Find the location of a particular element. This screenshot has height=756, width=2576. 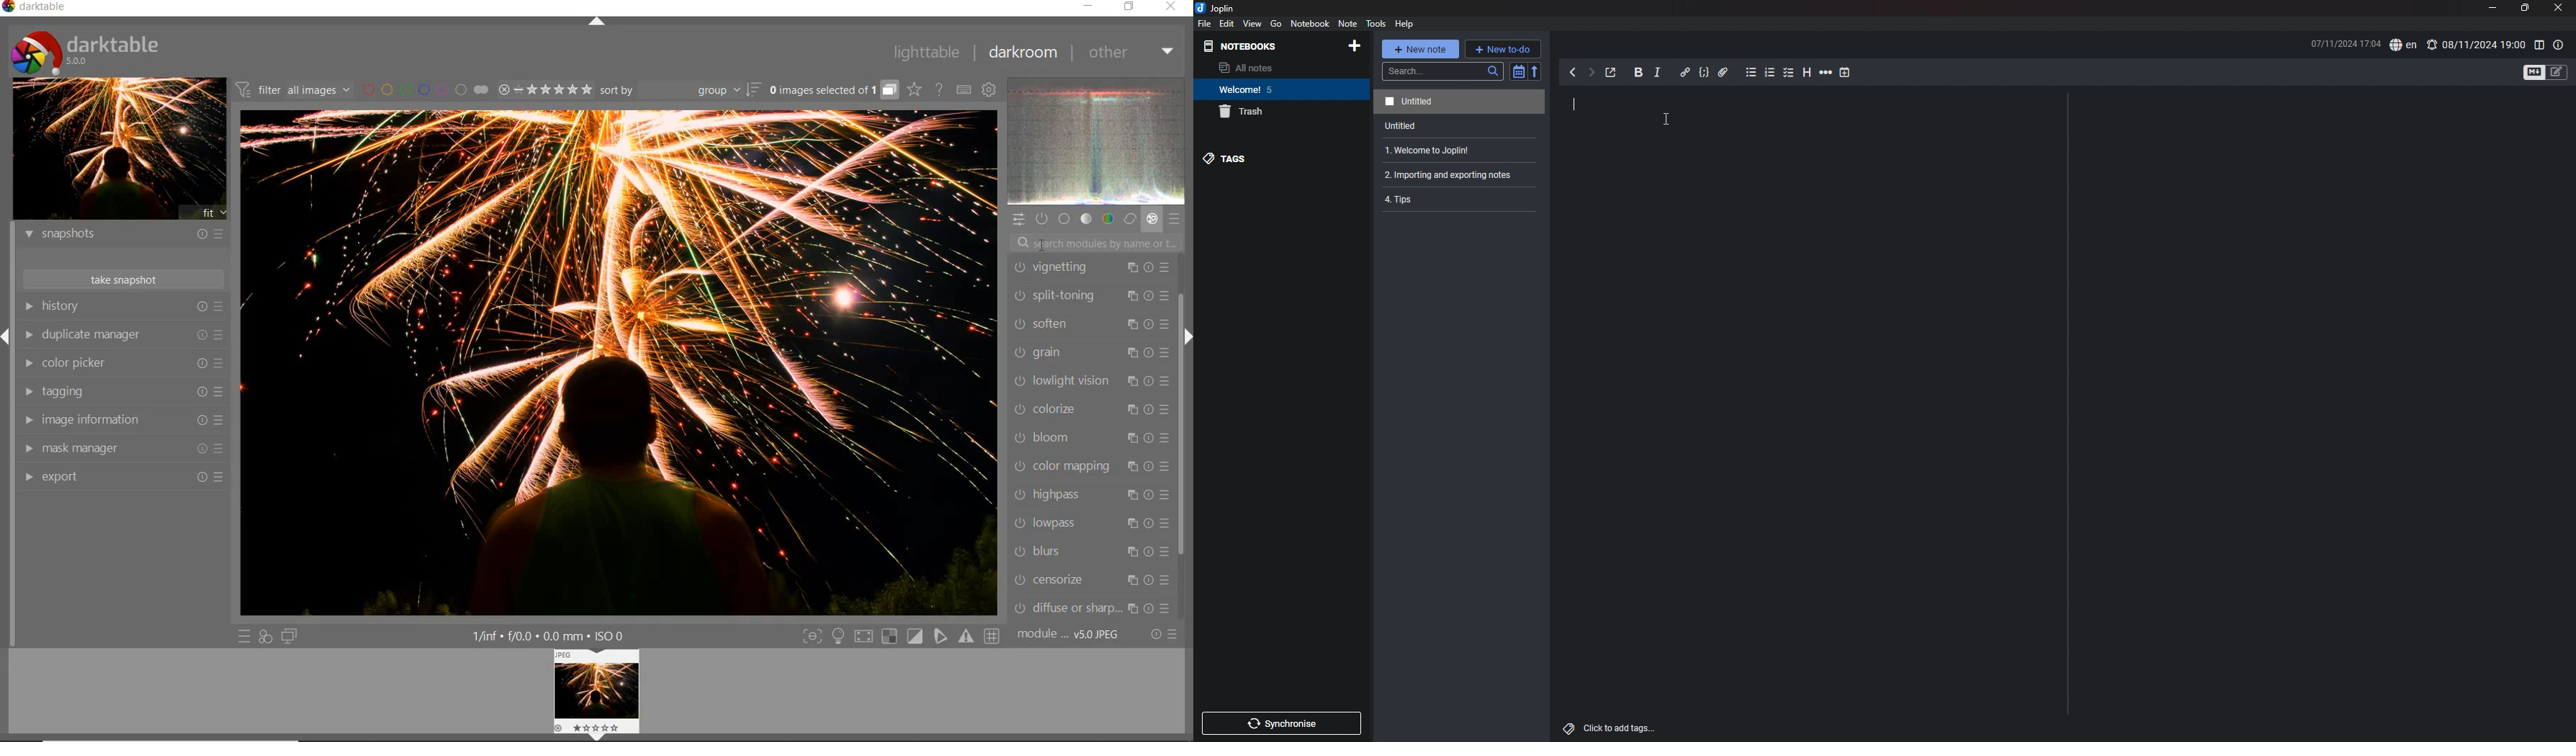

toggle editor layout is located at coordinates (2539, 45).